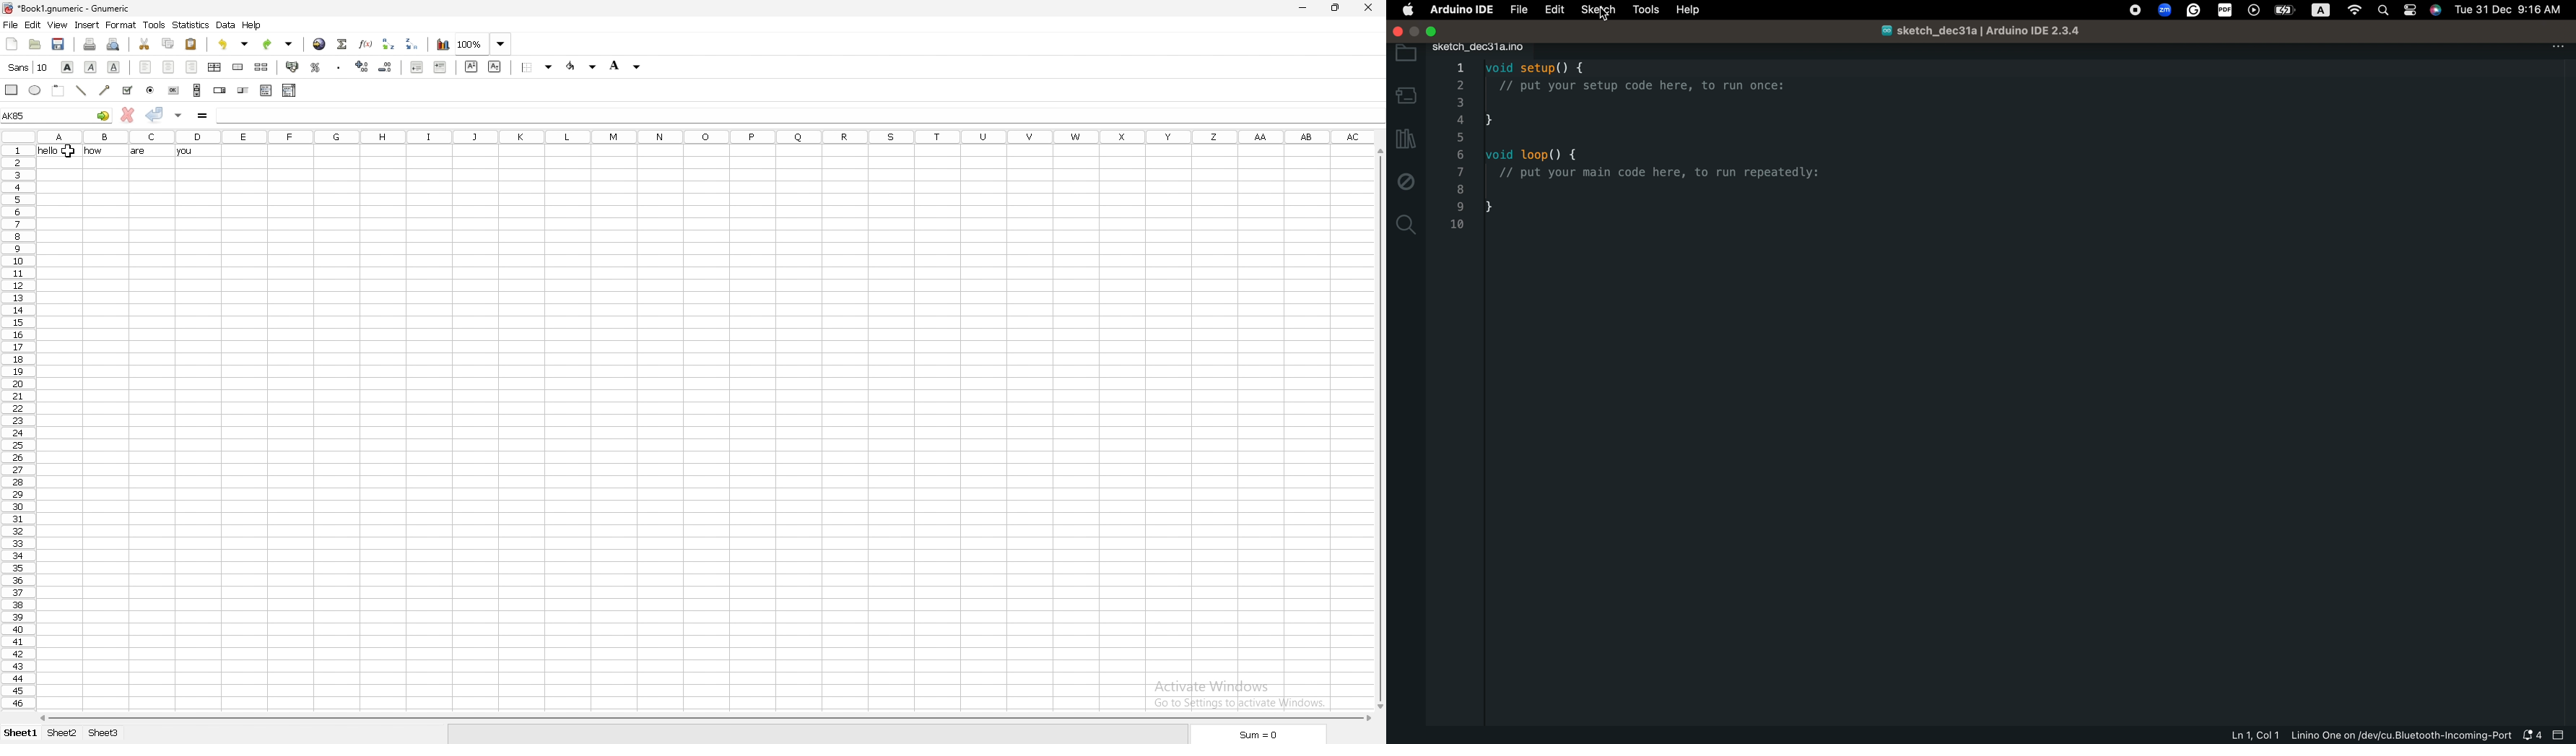  I want to click on formula, so click(203, 115).